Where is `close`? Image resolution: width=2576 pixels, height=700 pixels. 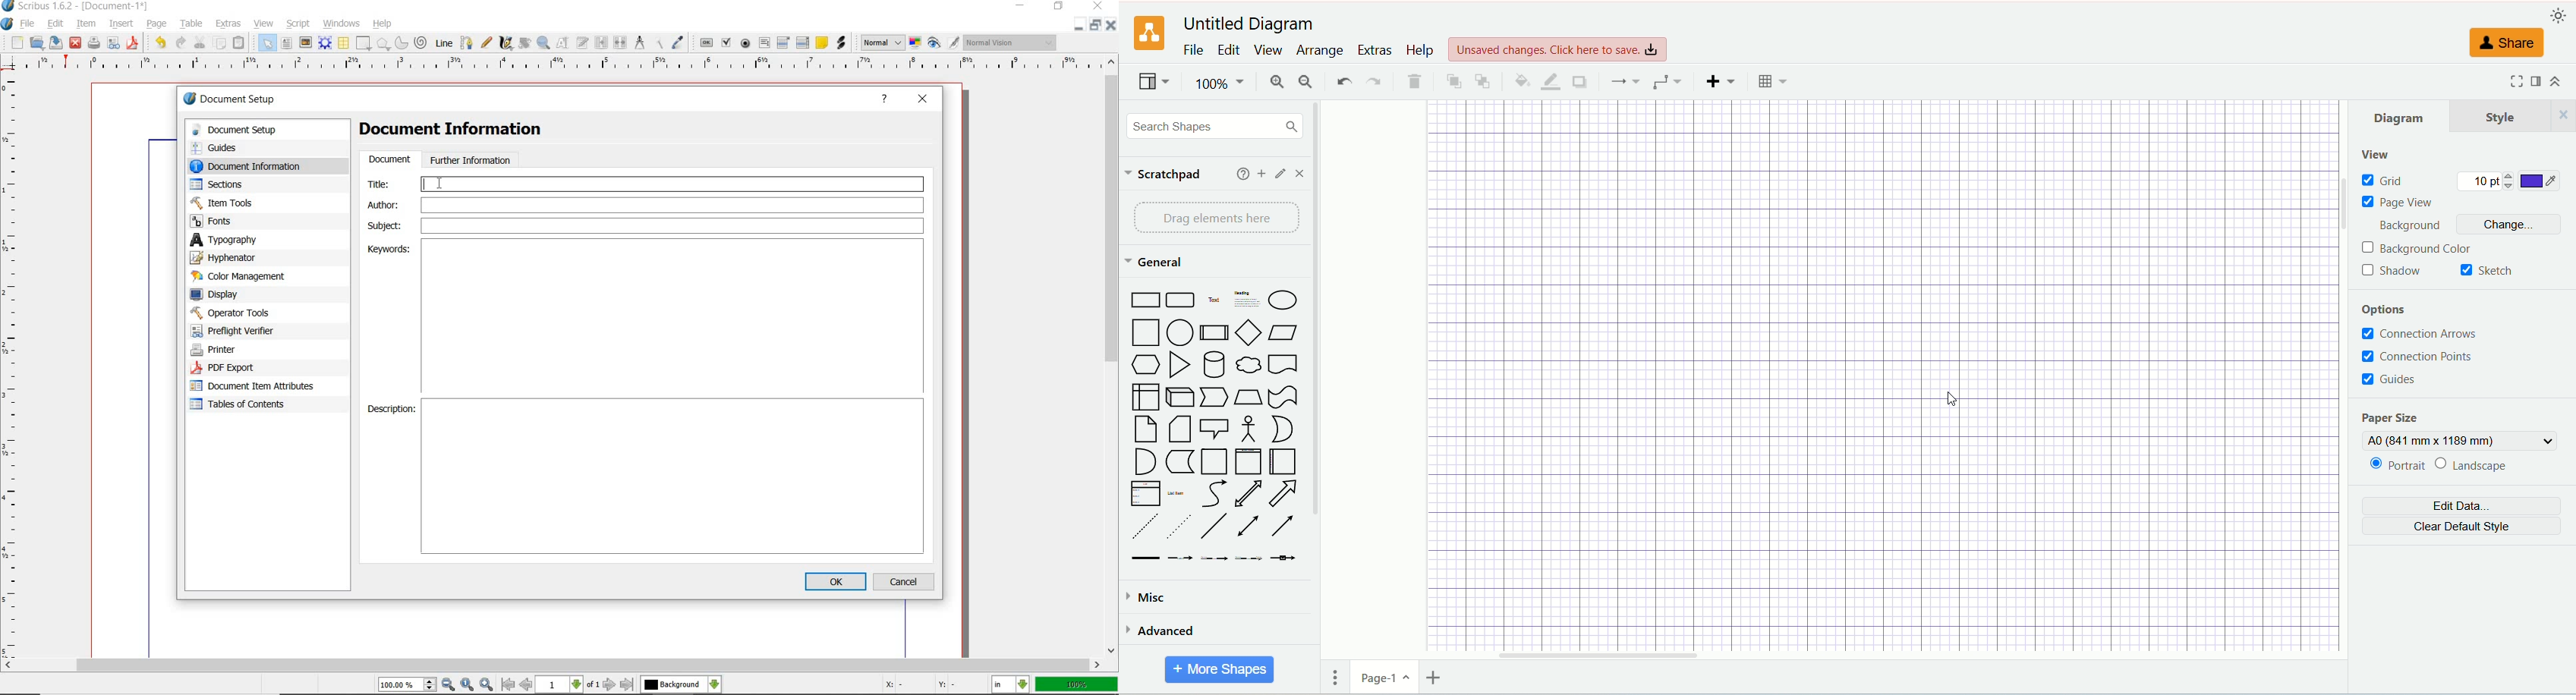 close is located at coordinates (76, 44).